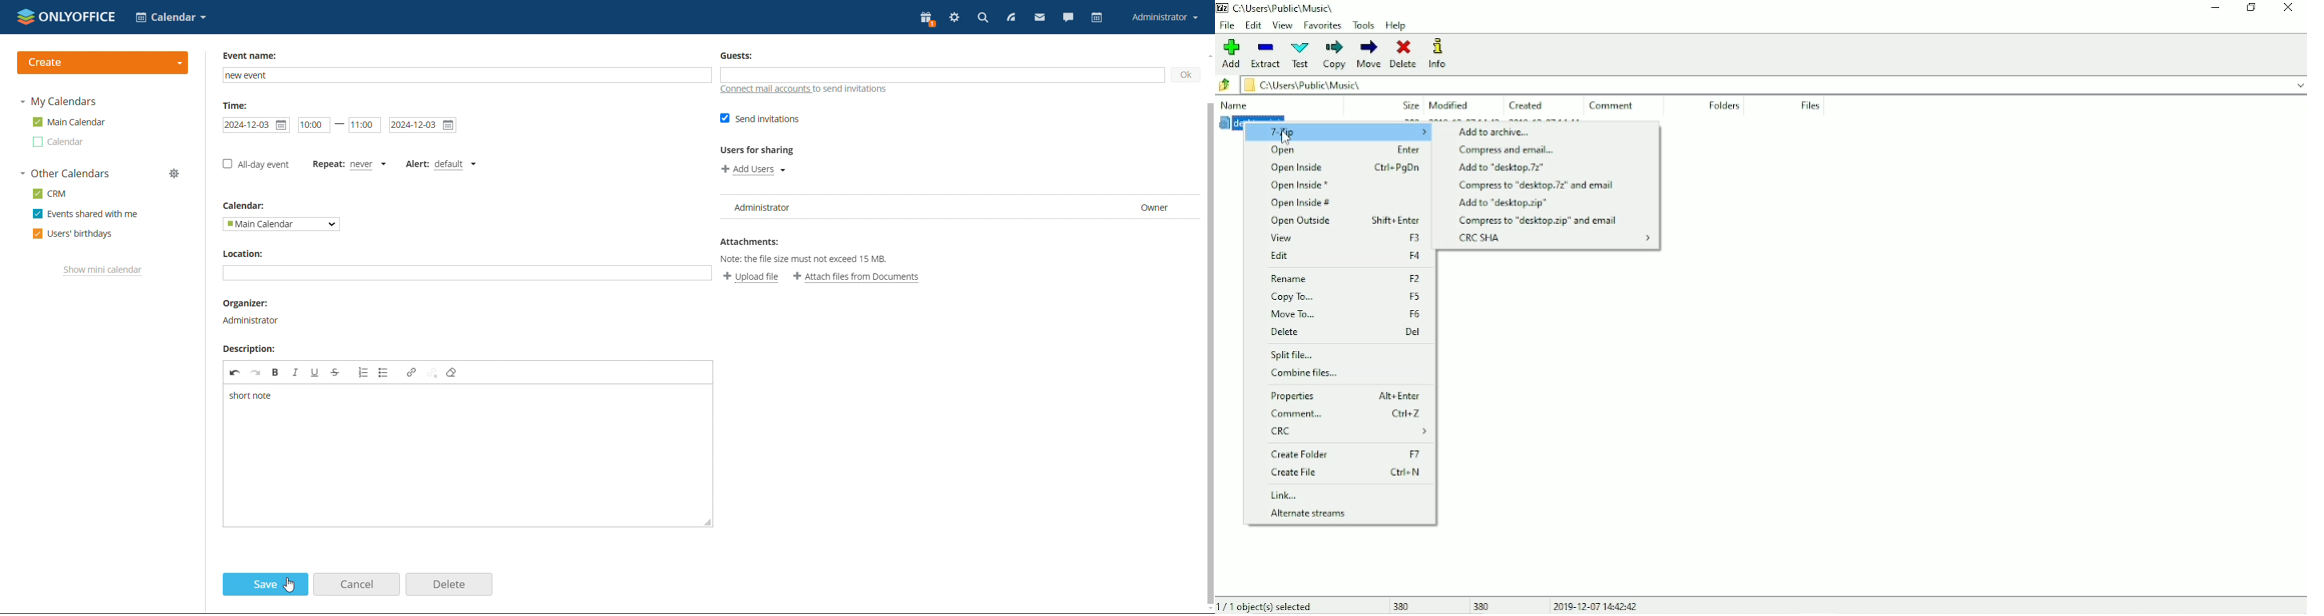  What do you see at coordinates (256, 349) in the screenshot?
I see `Description:` at bounding box center [256, 349].